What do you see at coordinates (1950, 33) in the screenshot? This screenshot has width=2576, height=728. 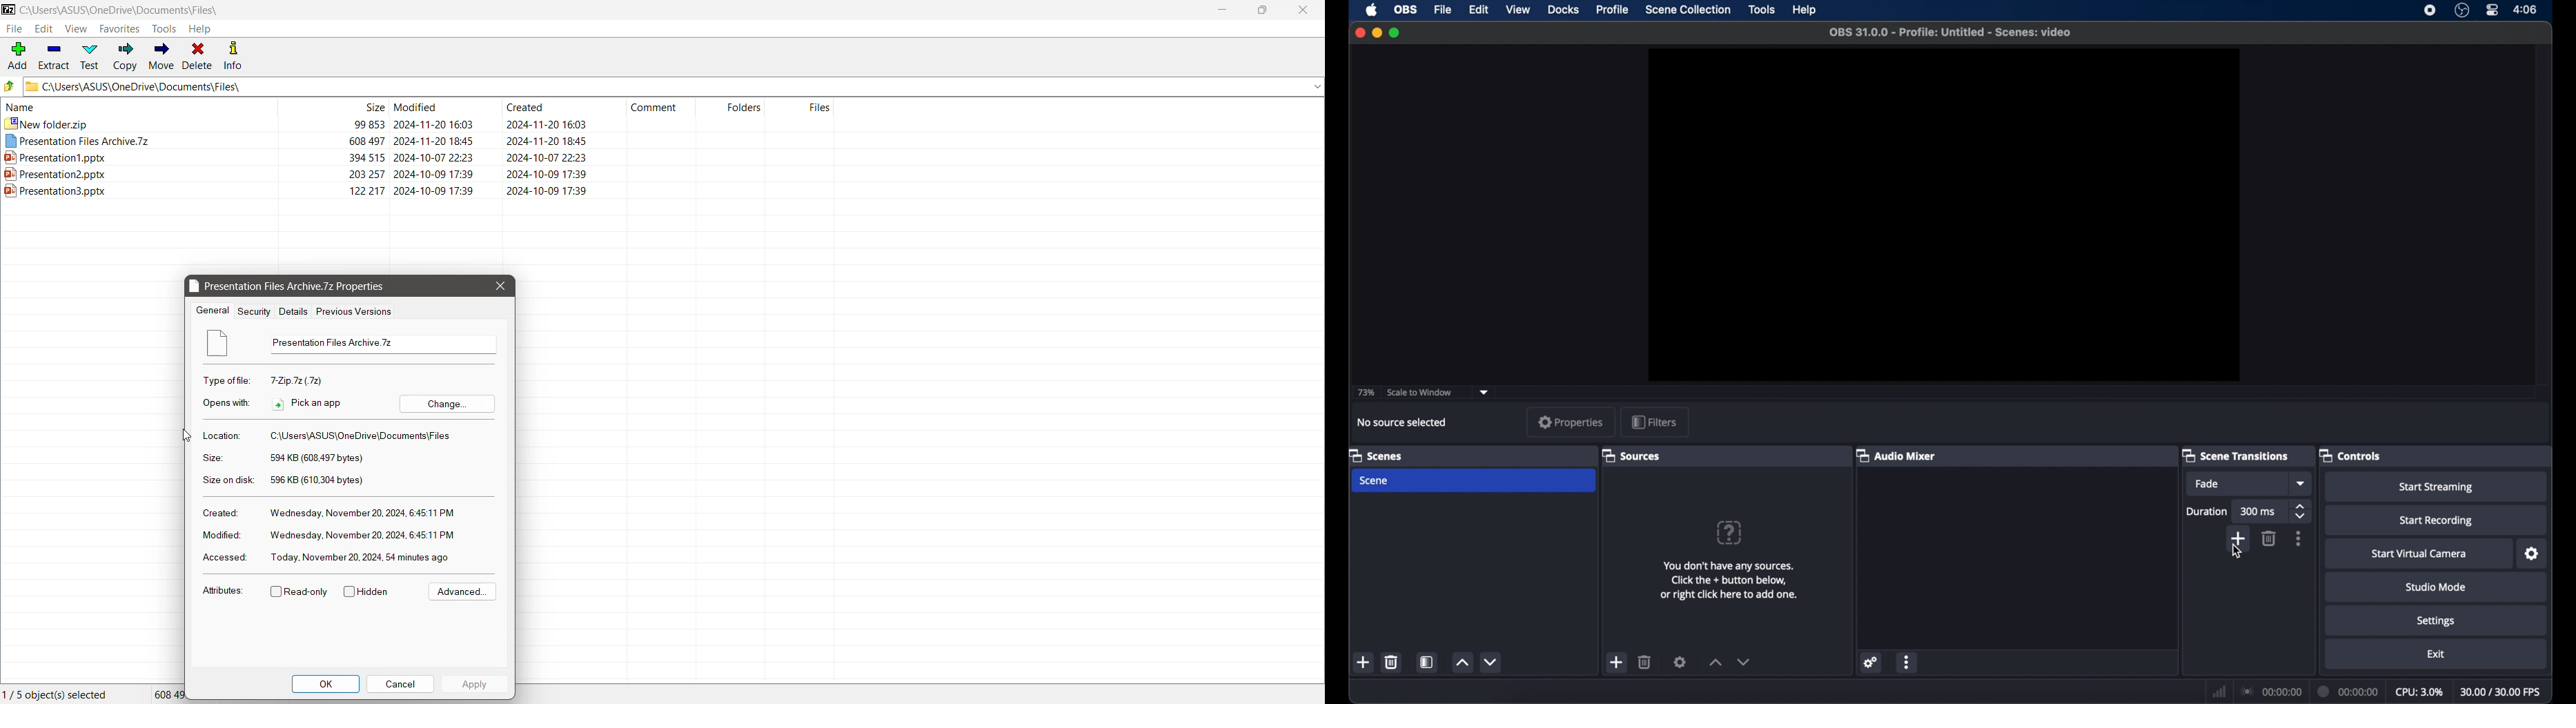 I see `file name` at bounding box center [1950, 33].